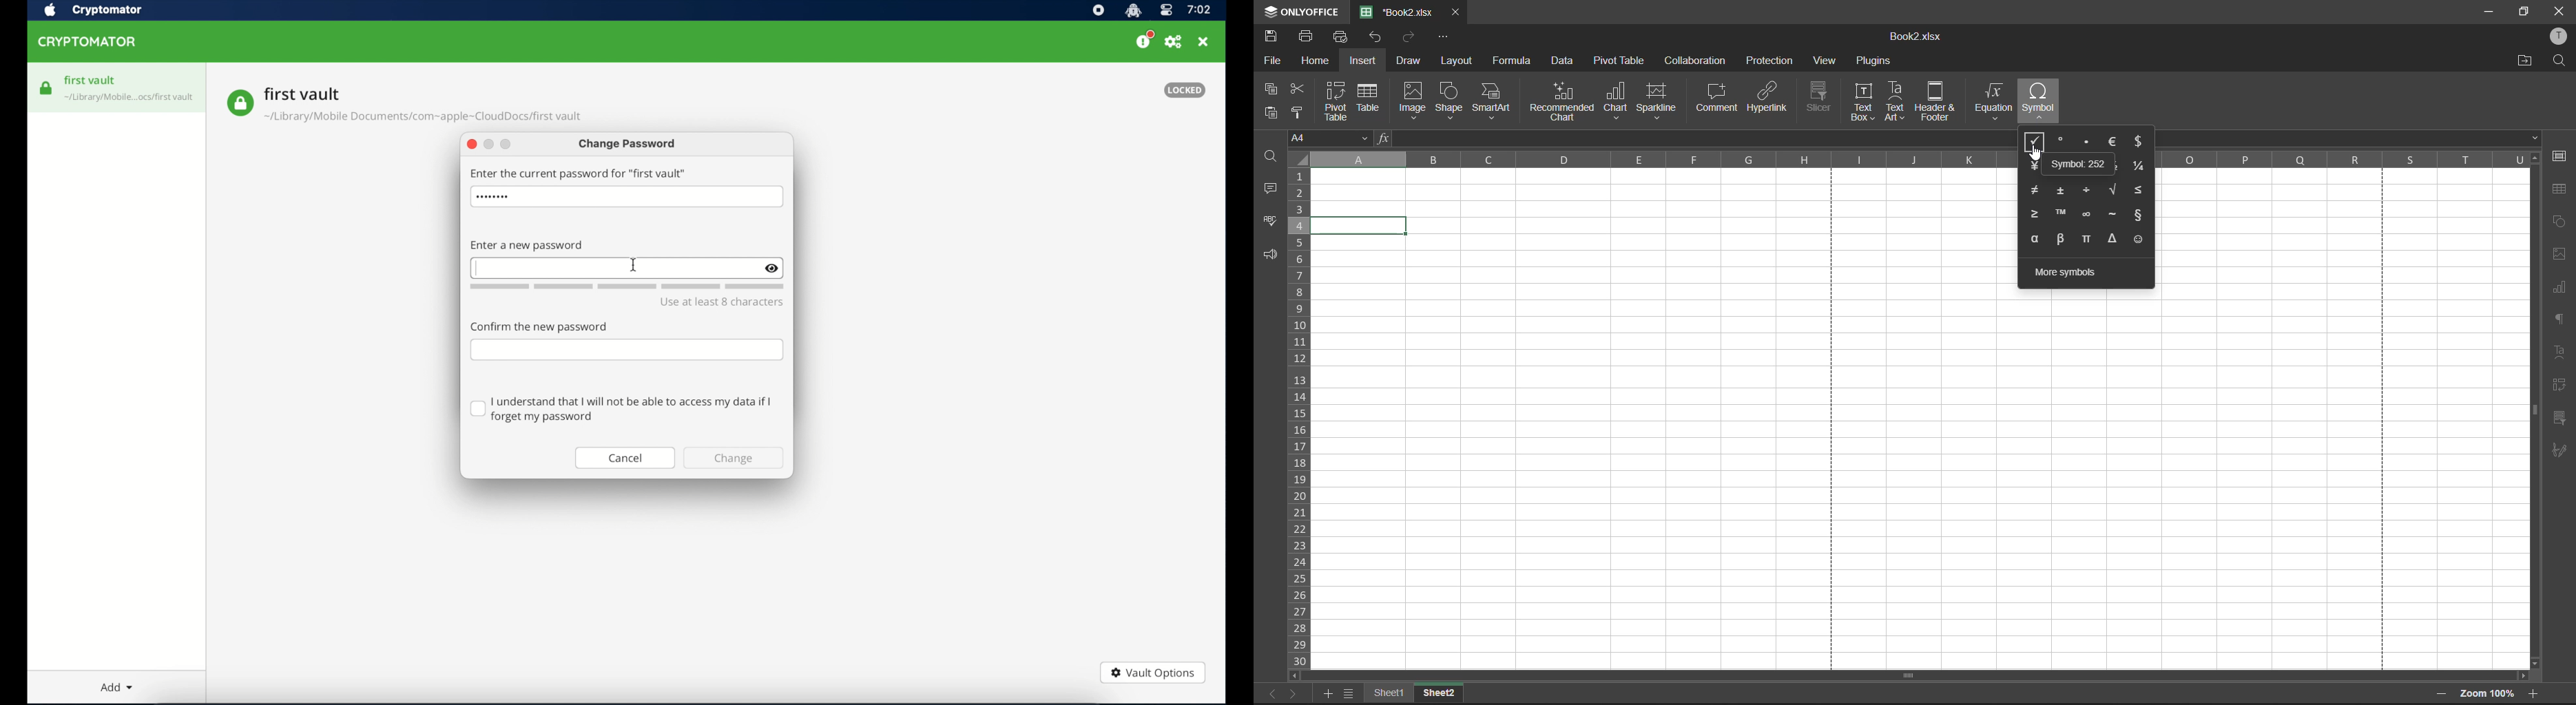  I want to click on image, so click(1413, 101).